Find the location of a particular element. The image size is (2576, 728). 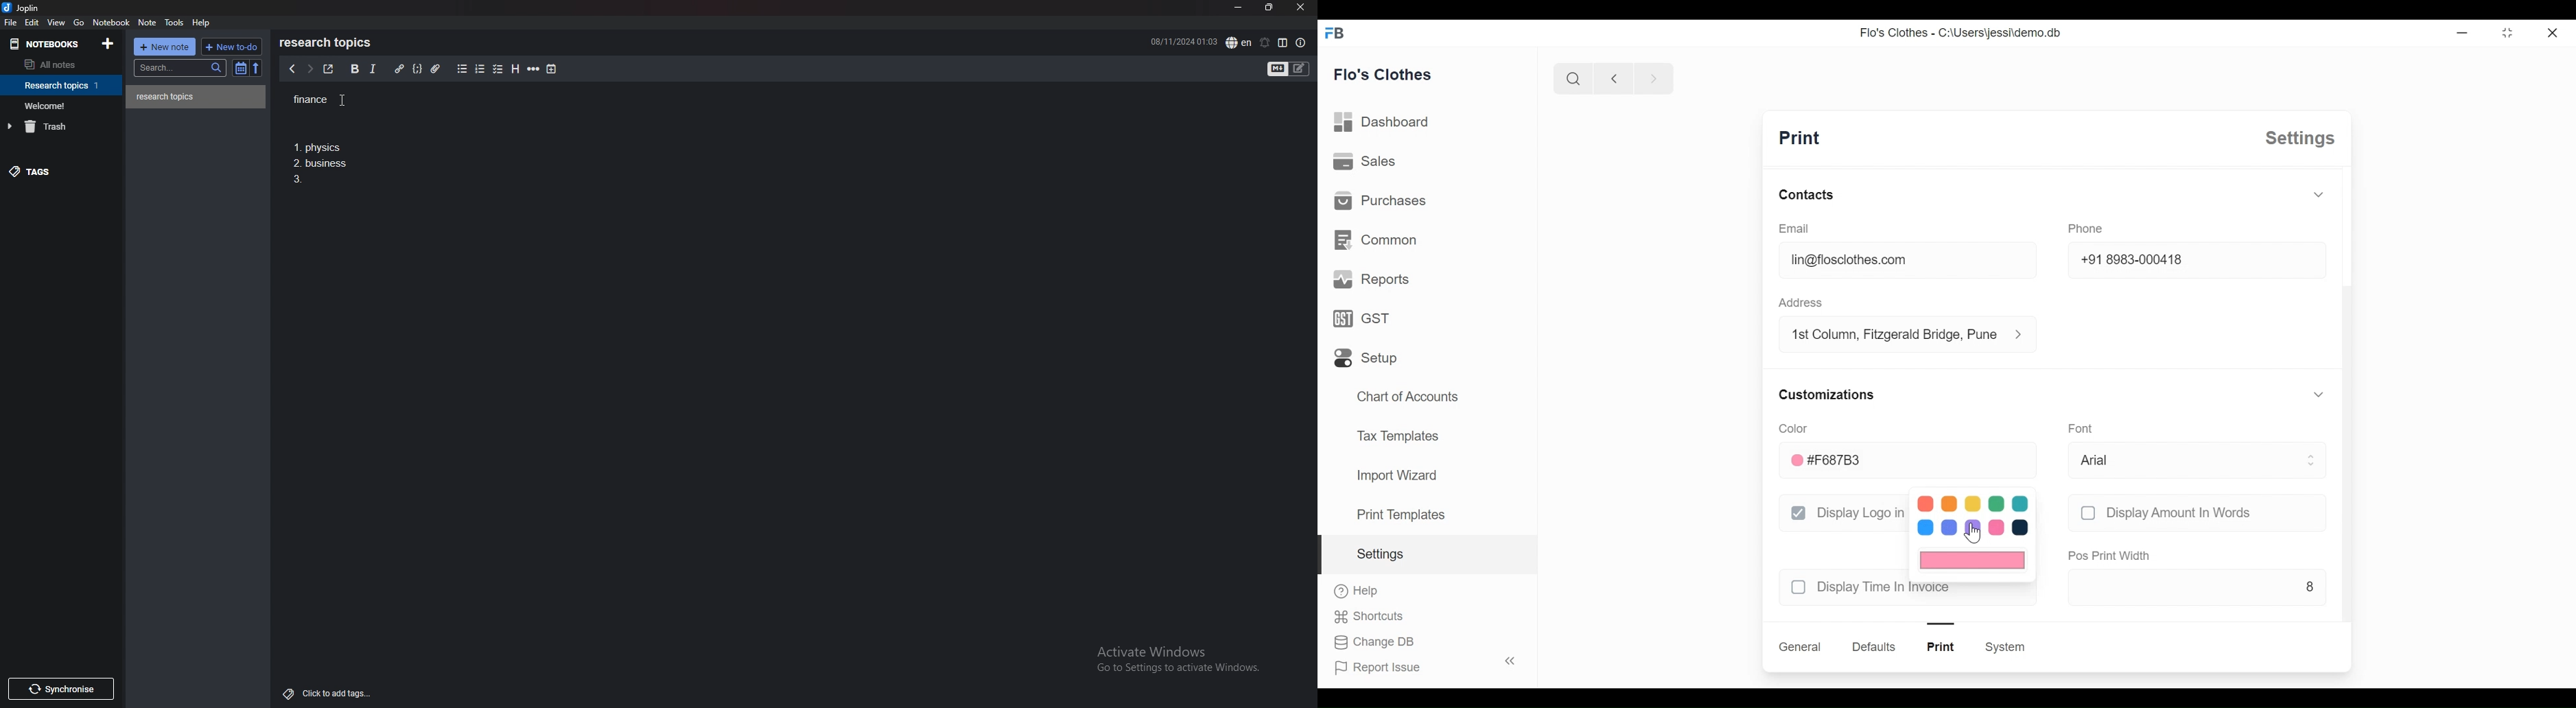

joplin is located at coordinates (22, 9).